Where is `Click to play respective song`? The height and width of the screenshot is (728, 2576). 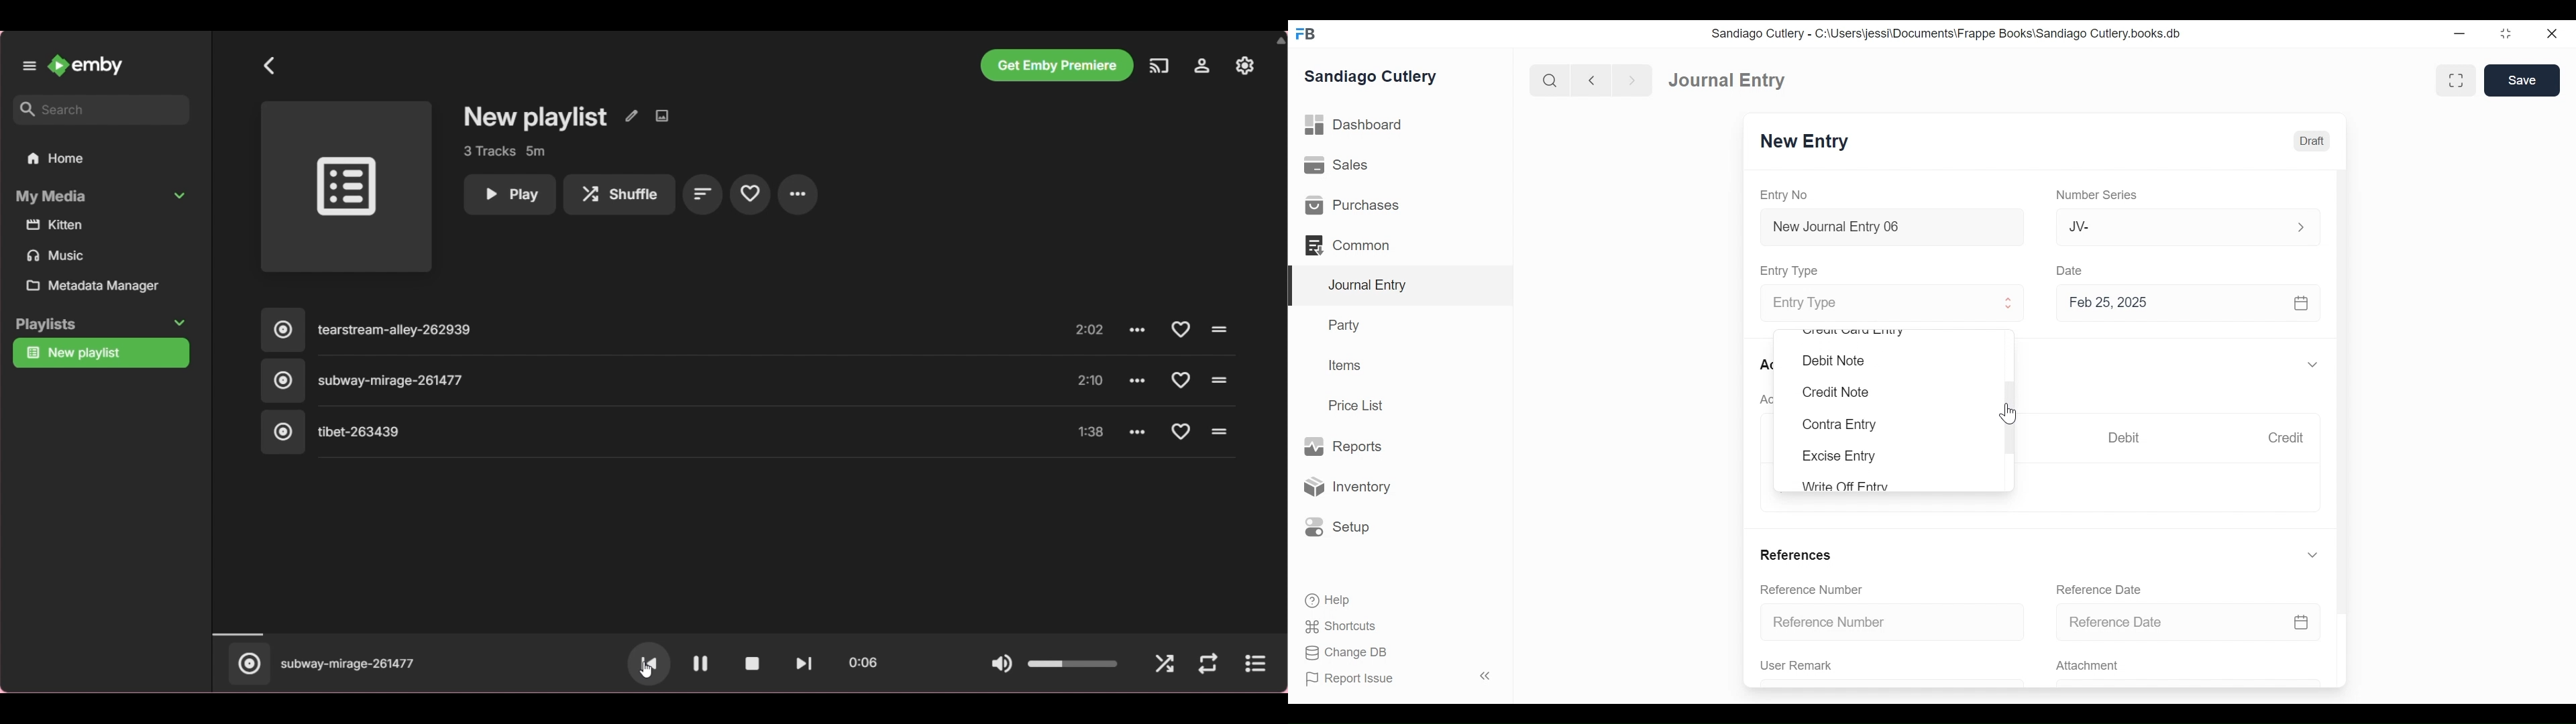
Click to play respective song is located at coordinates (1219, 379).